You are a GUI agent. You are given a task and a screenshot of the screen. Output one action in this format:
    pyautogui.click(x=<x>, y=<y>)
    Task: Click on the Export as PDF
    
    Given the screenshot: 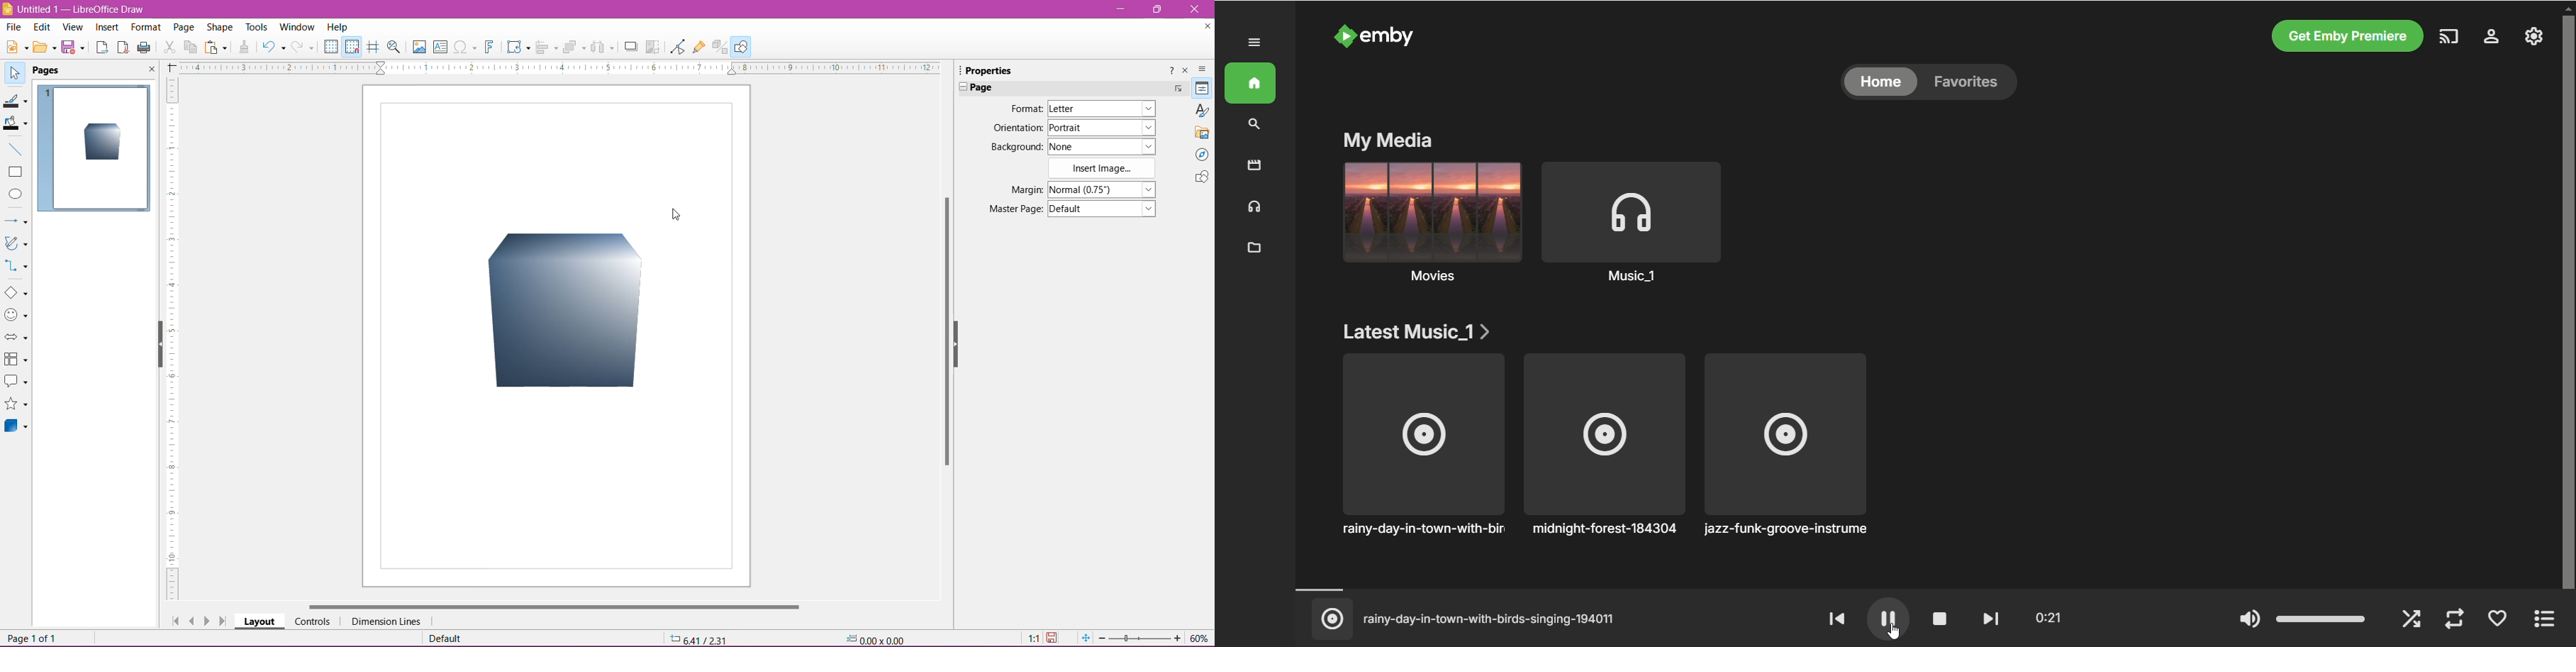 What is the action you would take?
    pyautogui.click(x=123, y=49)
    